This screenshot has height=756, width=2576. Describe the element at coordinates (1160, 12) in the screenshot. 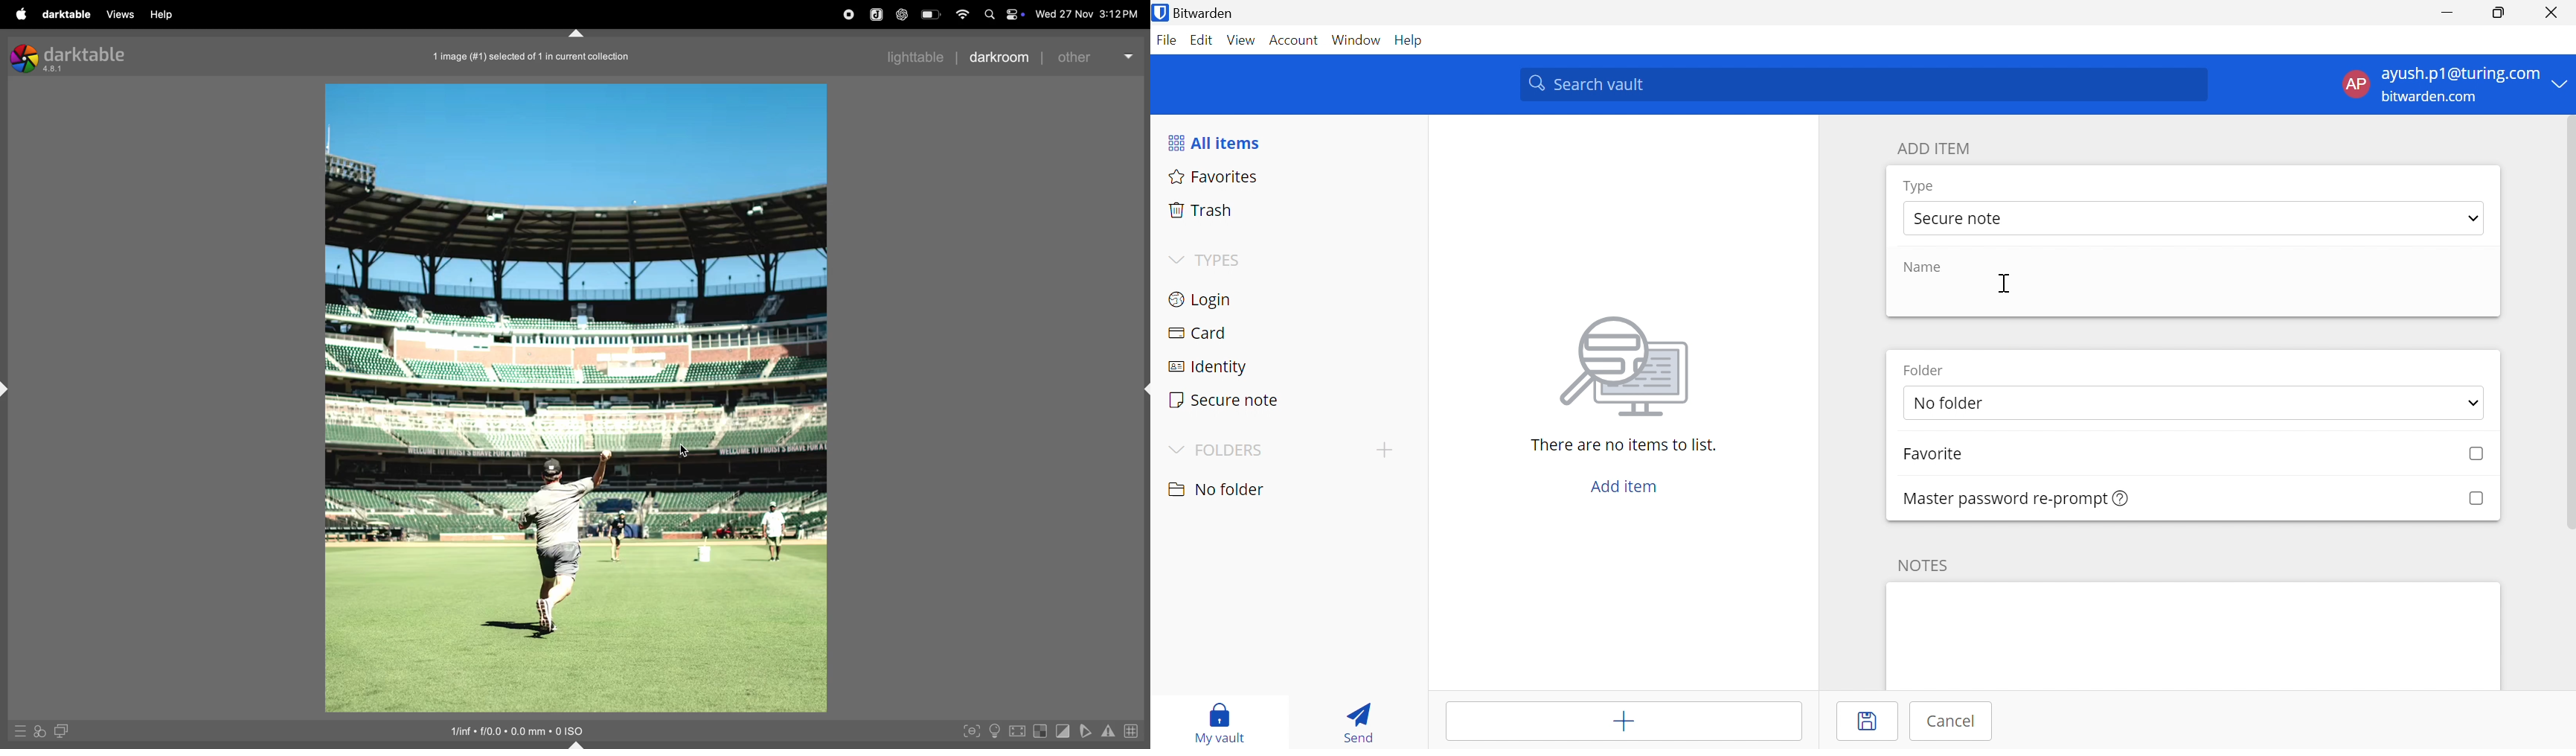

I see `bitwarden logo` at that location.